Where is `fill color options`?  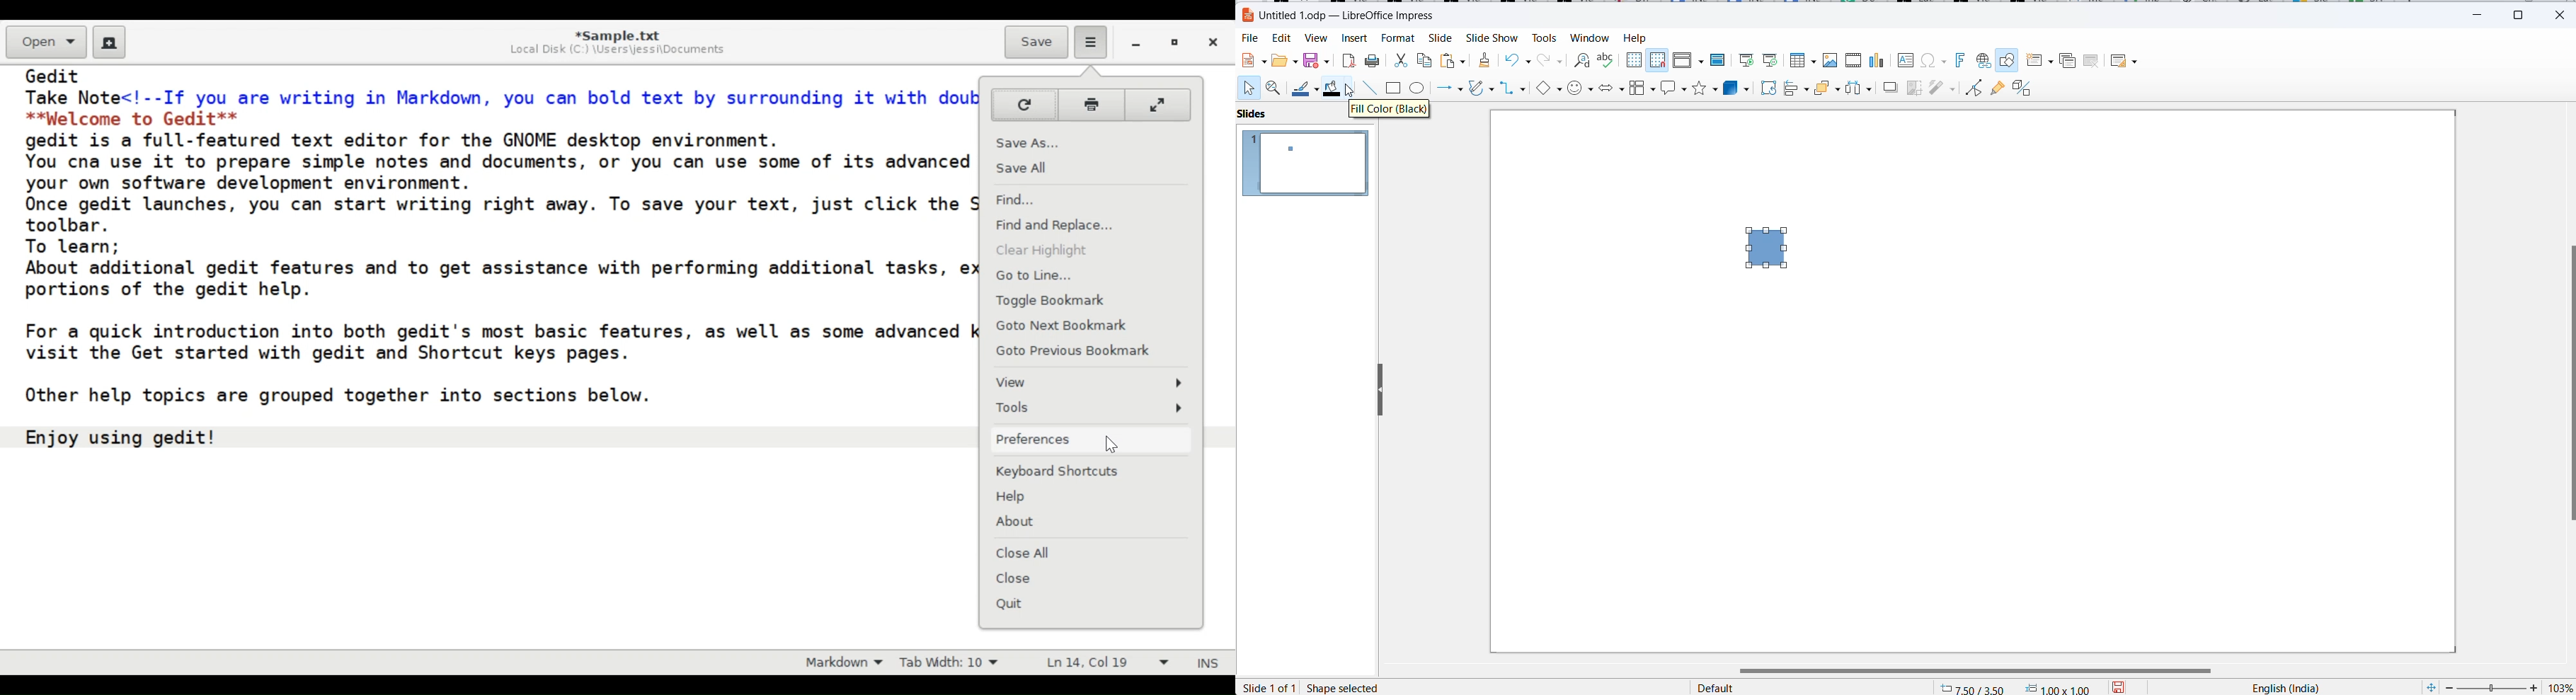 fill color options is located at coordinates (1353, 88).